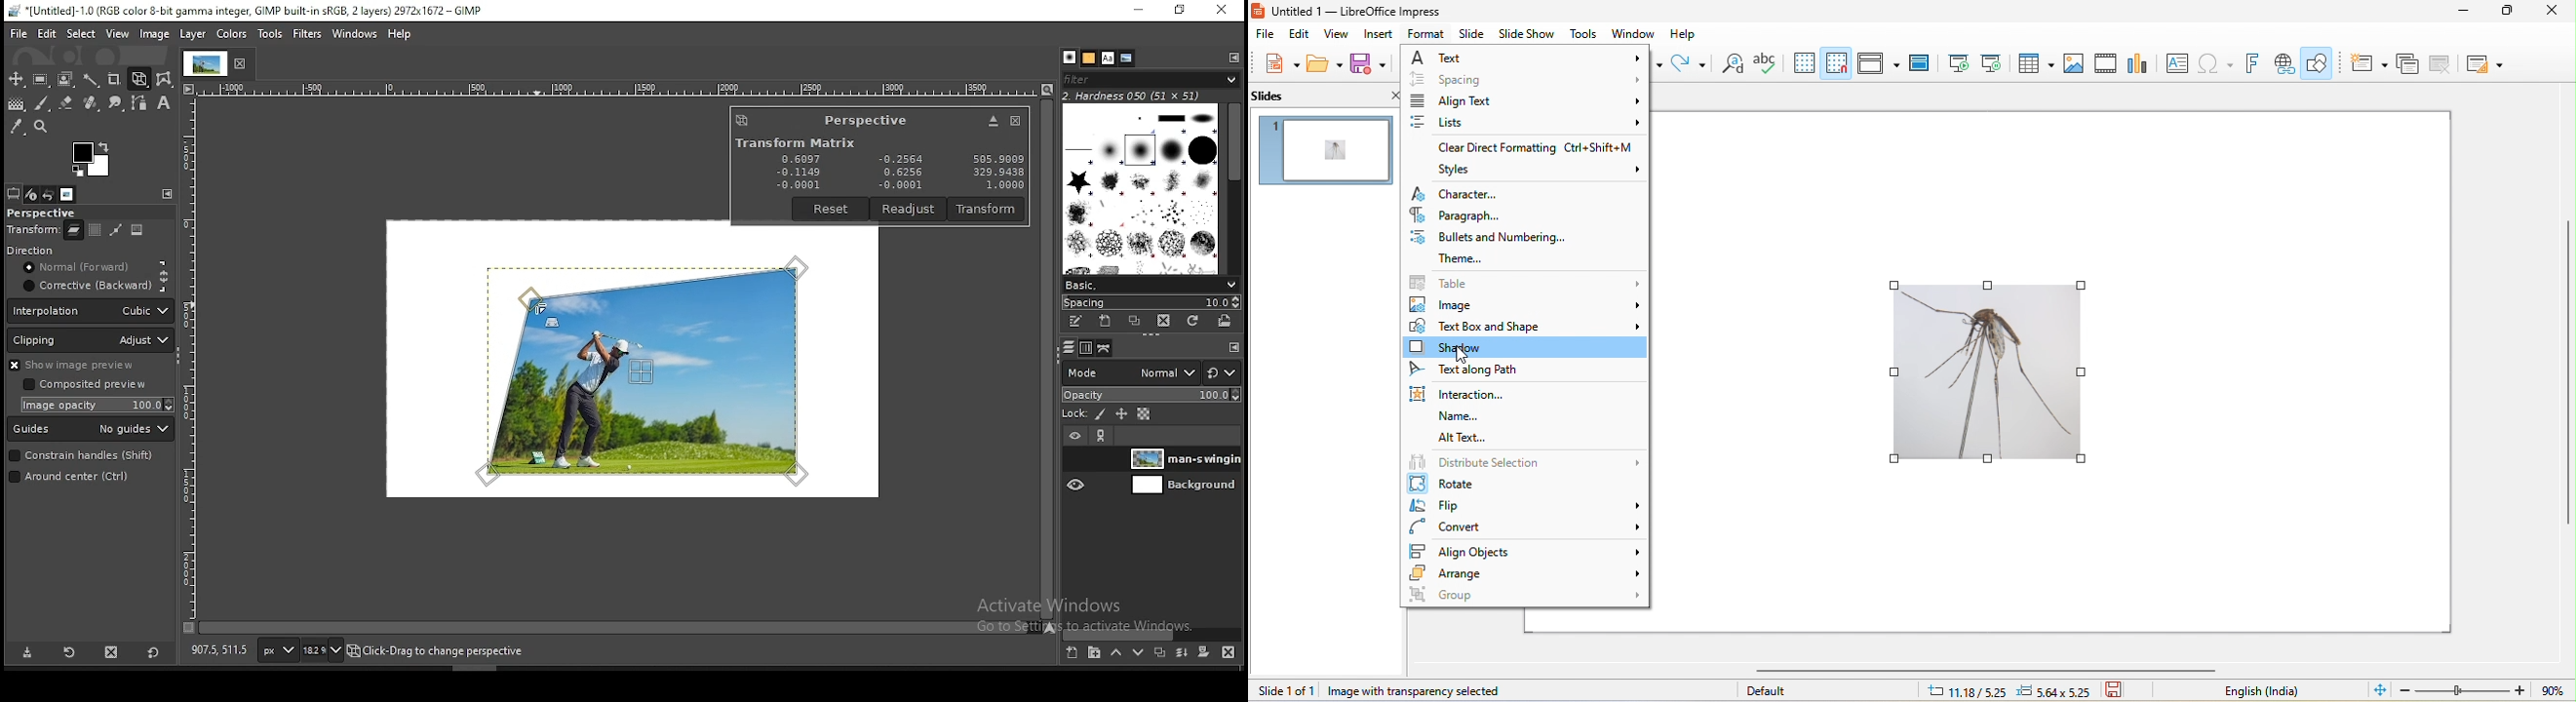  Describe the element at coordinates (2255, 63) in the screenshot. I see `fontwork text` at that location.